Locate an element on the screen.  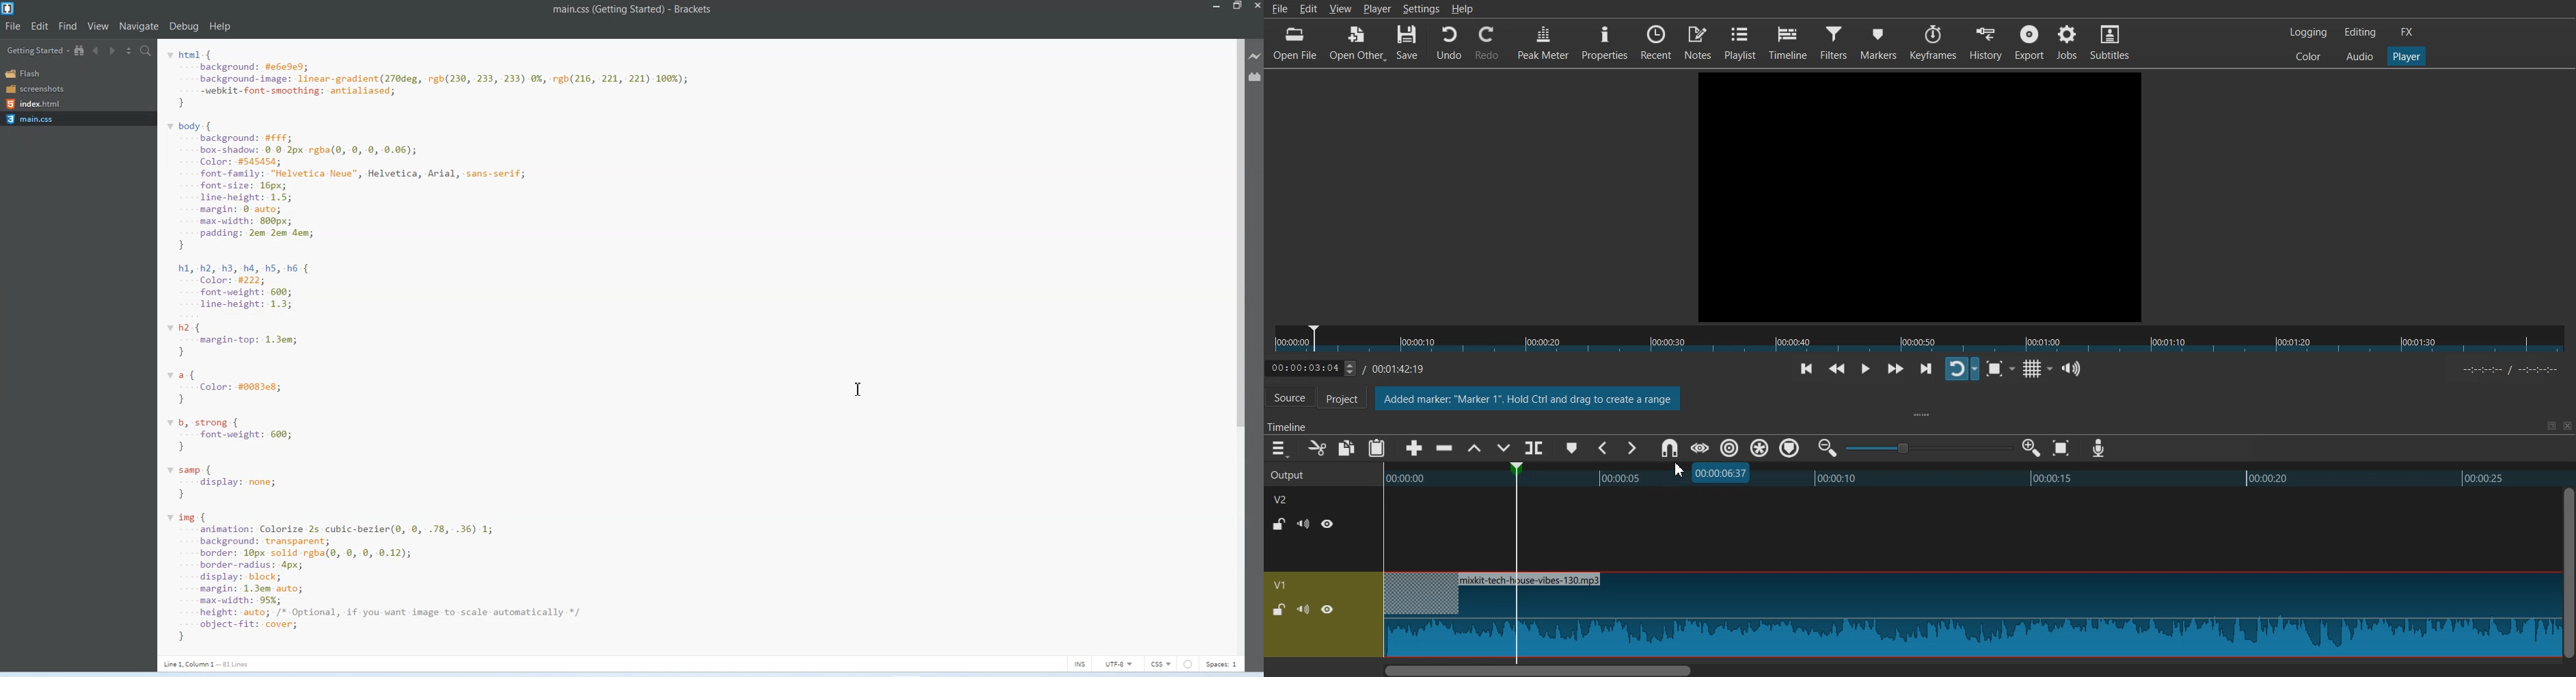
Toggle grid display on the player is located at coordinates (2035, 369).